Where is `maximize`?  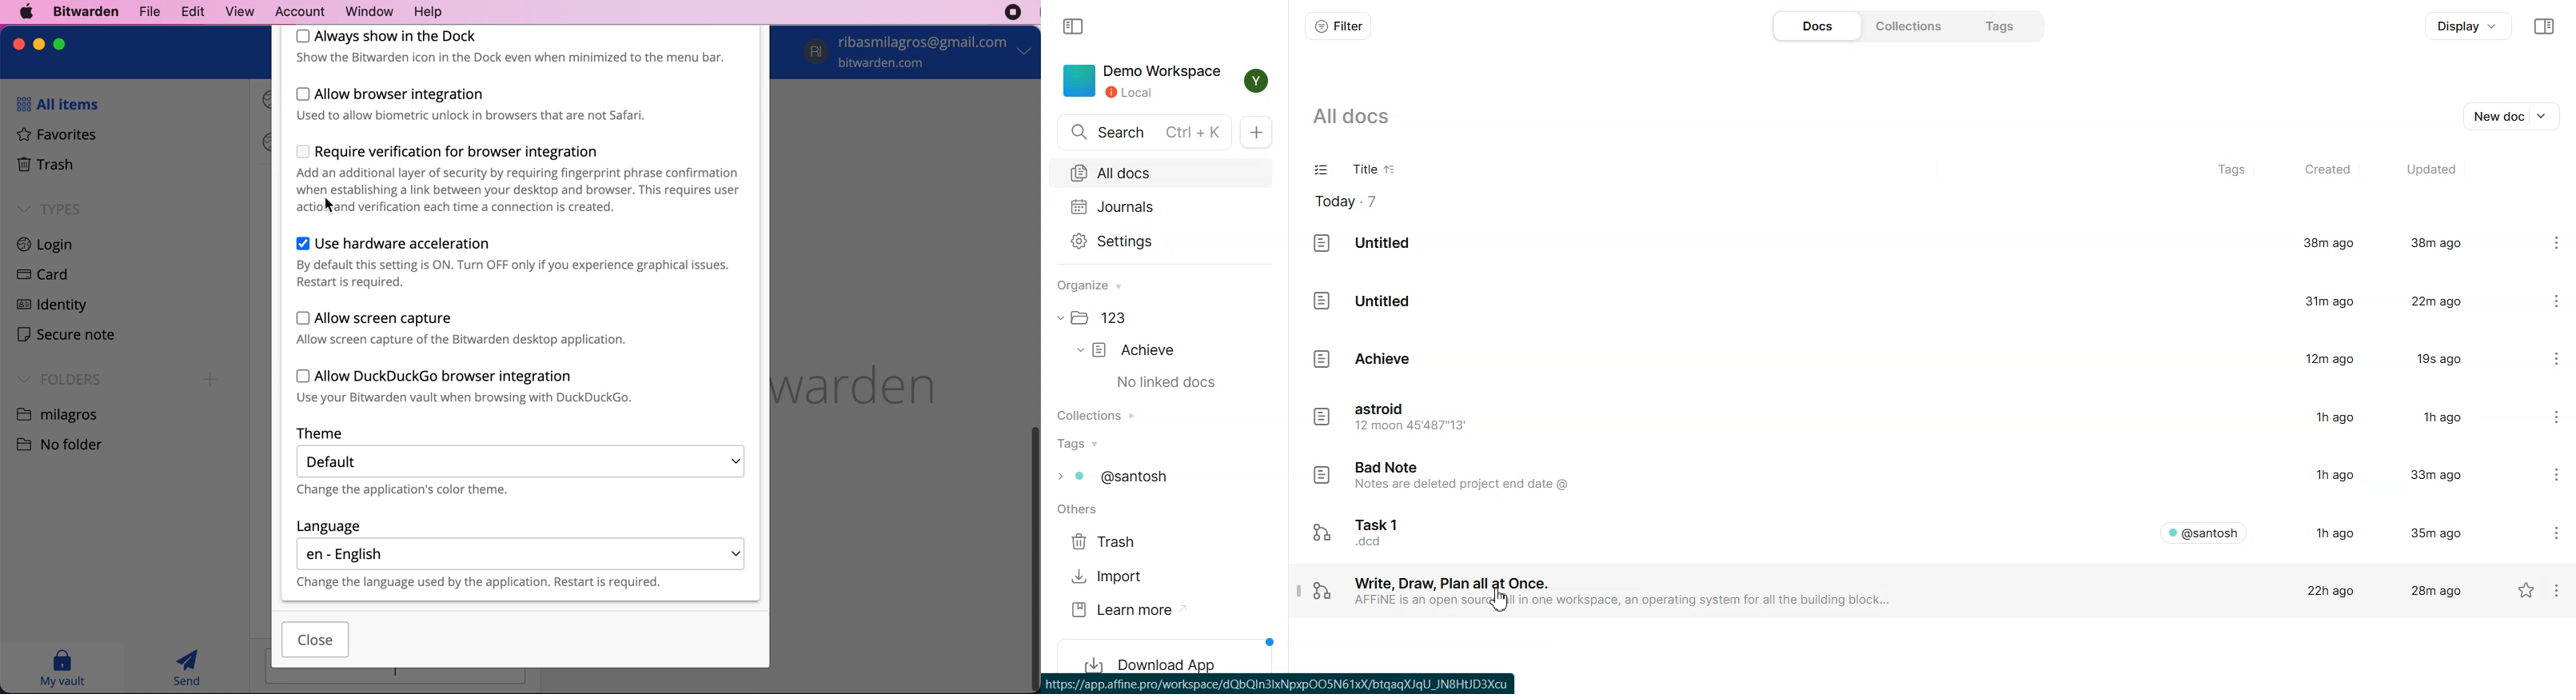
maximize is located at coordinates (59, 44).